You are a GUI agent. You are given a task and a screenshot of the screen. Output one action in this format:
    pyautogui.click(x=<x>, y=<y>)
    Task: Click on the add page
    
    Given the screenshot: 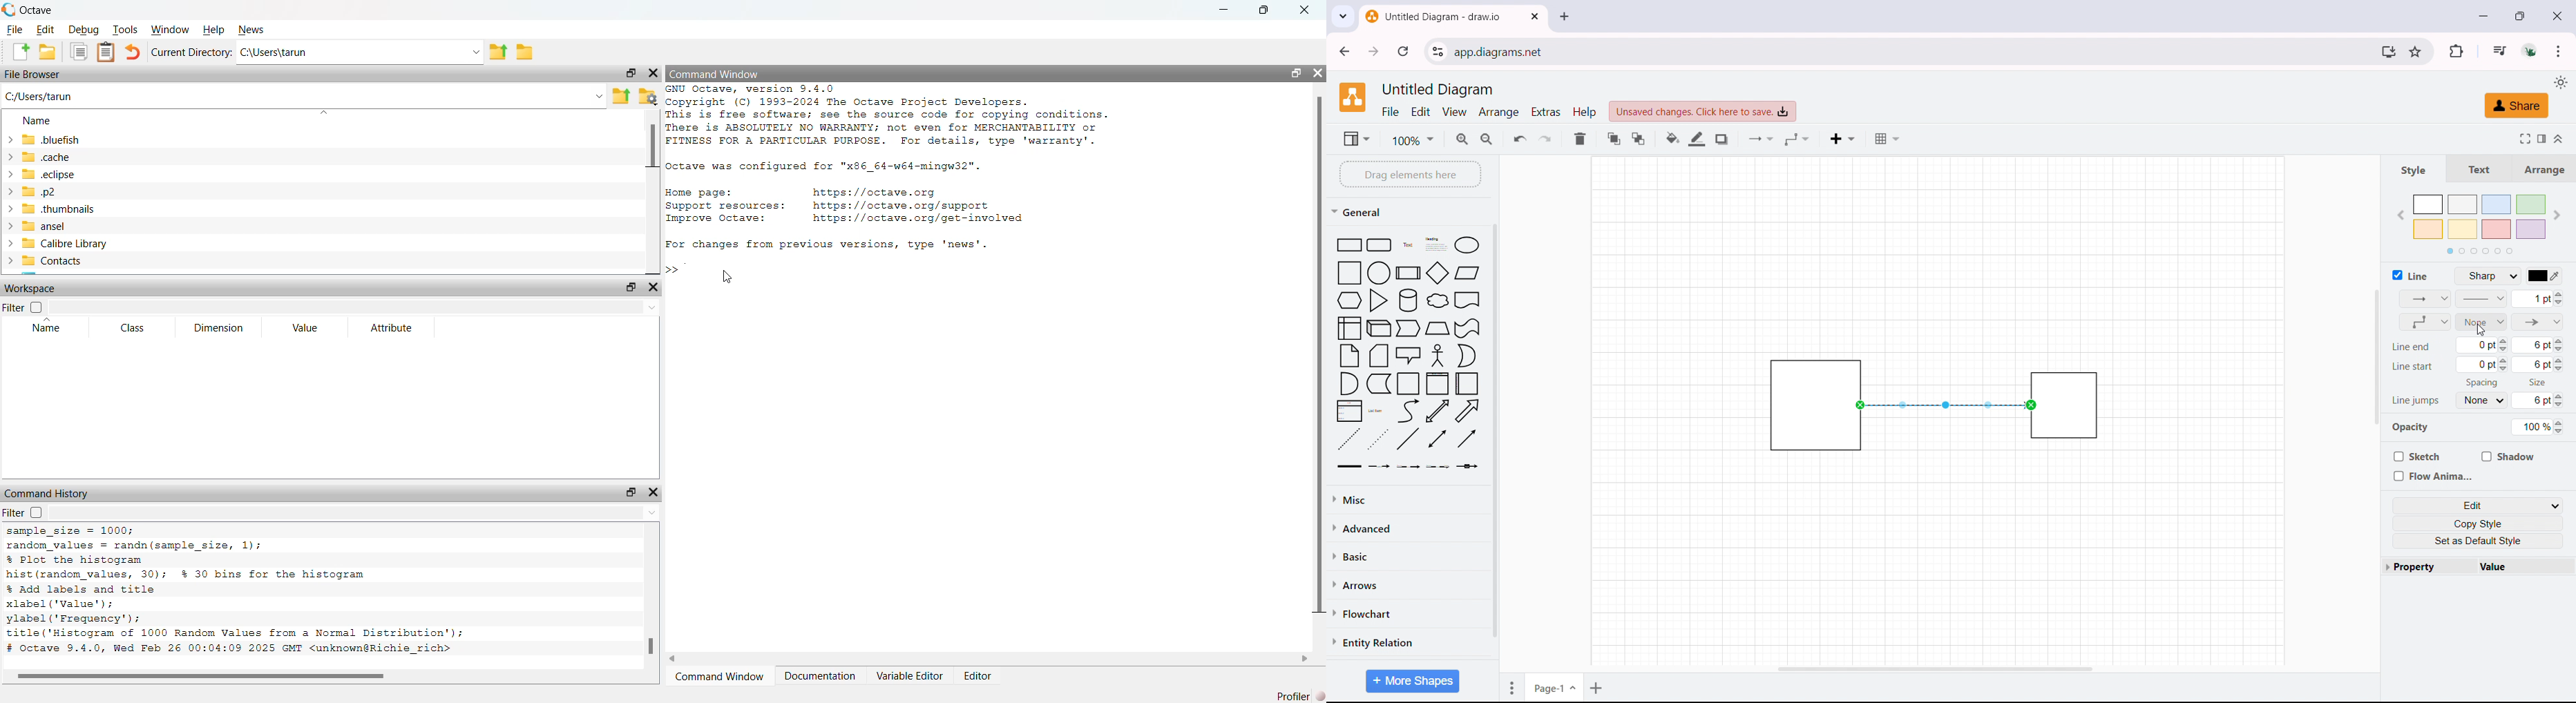 What is the action you would take?
    pyautogui.click(x=1598, y=687)
    